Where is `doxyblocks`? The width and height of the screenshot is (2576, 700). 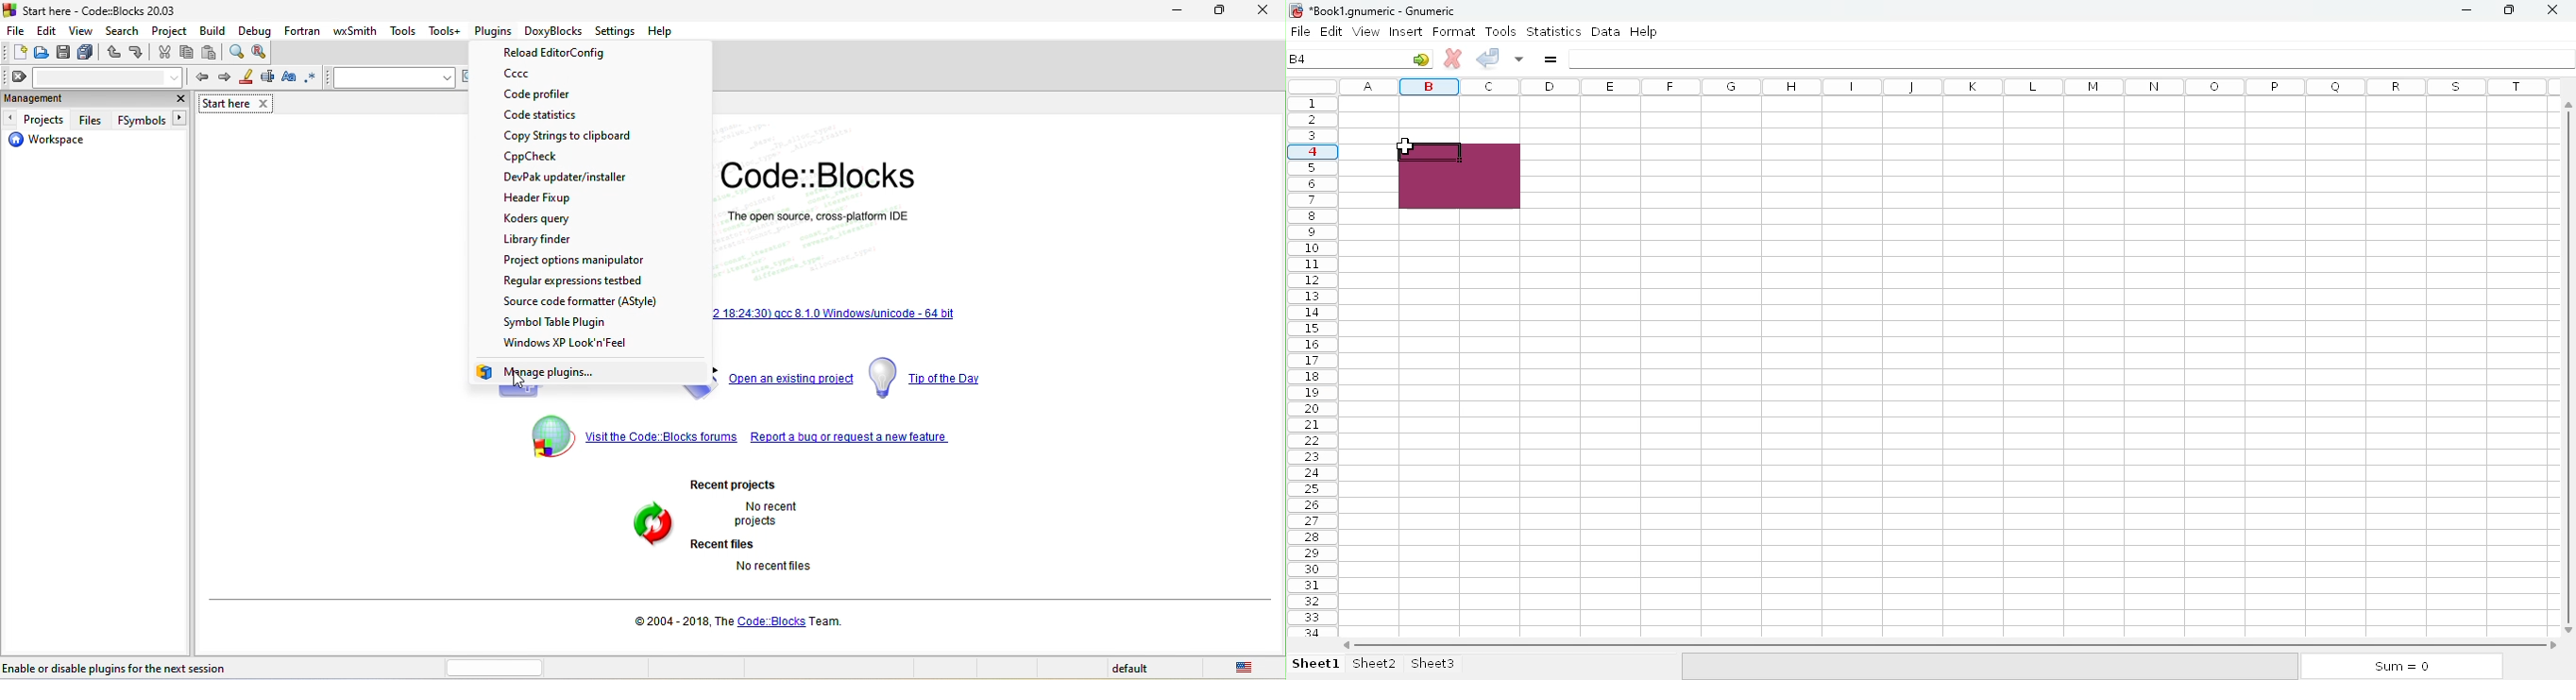 doxyblocks is located at coordinates (556, 31).